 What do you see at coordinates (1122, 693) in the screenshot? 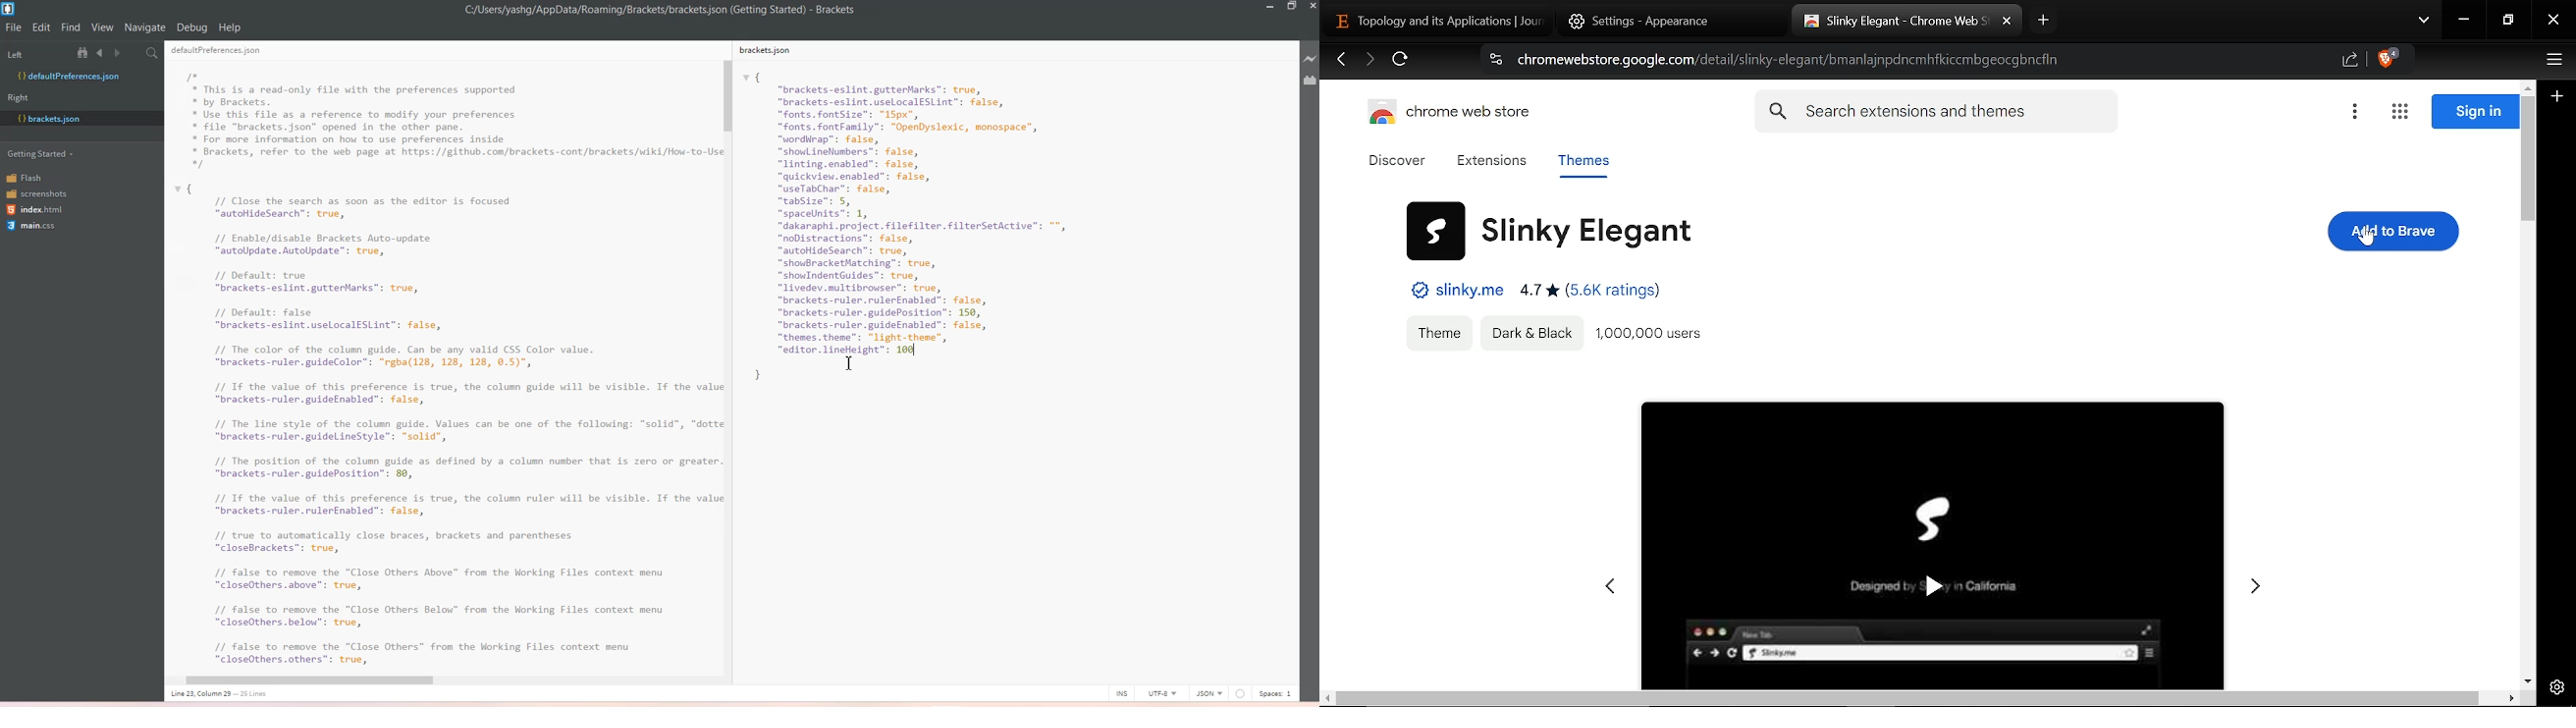
I see `INS` at bounding box center [1122, 693].